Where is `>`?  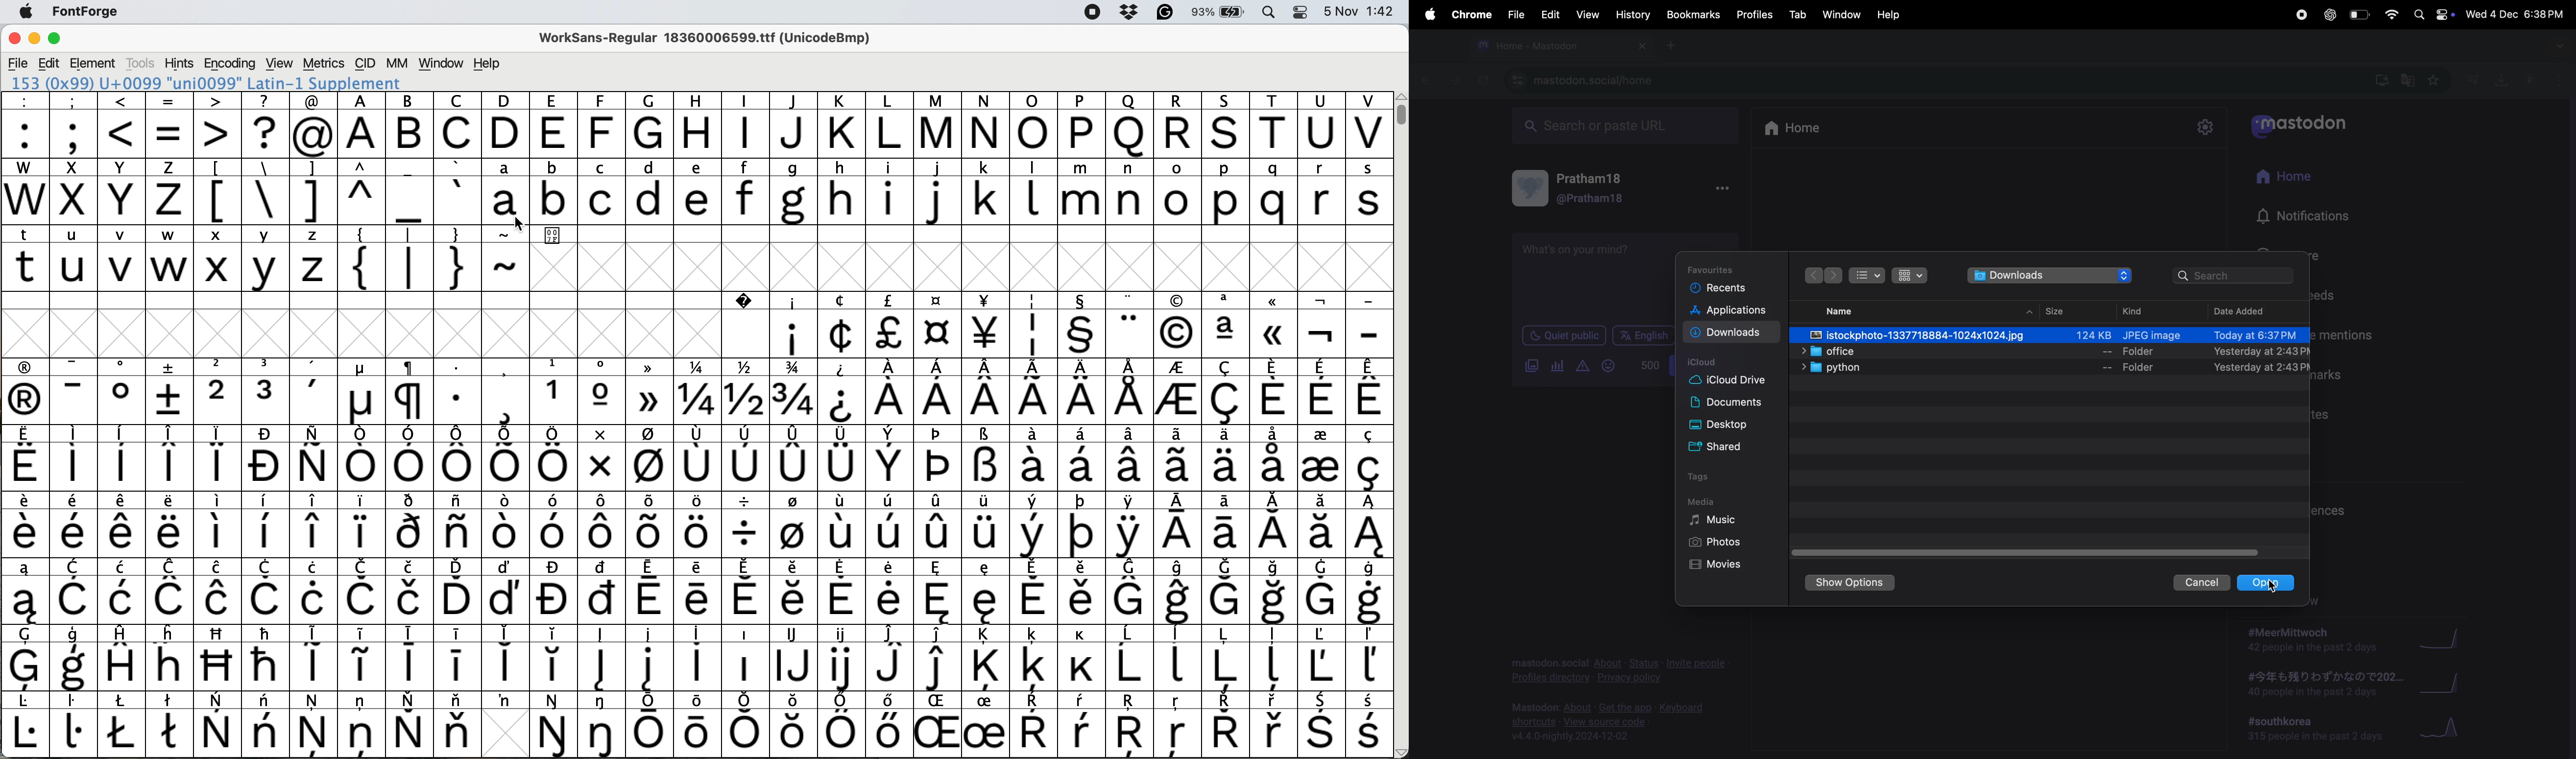
> is located at coordinates (218, 125).